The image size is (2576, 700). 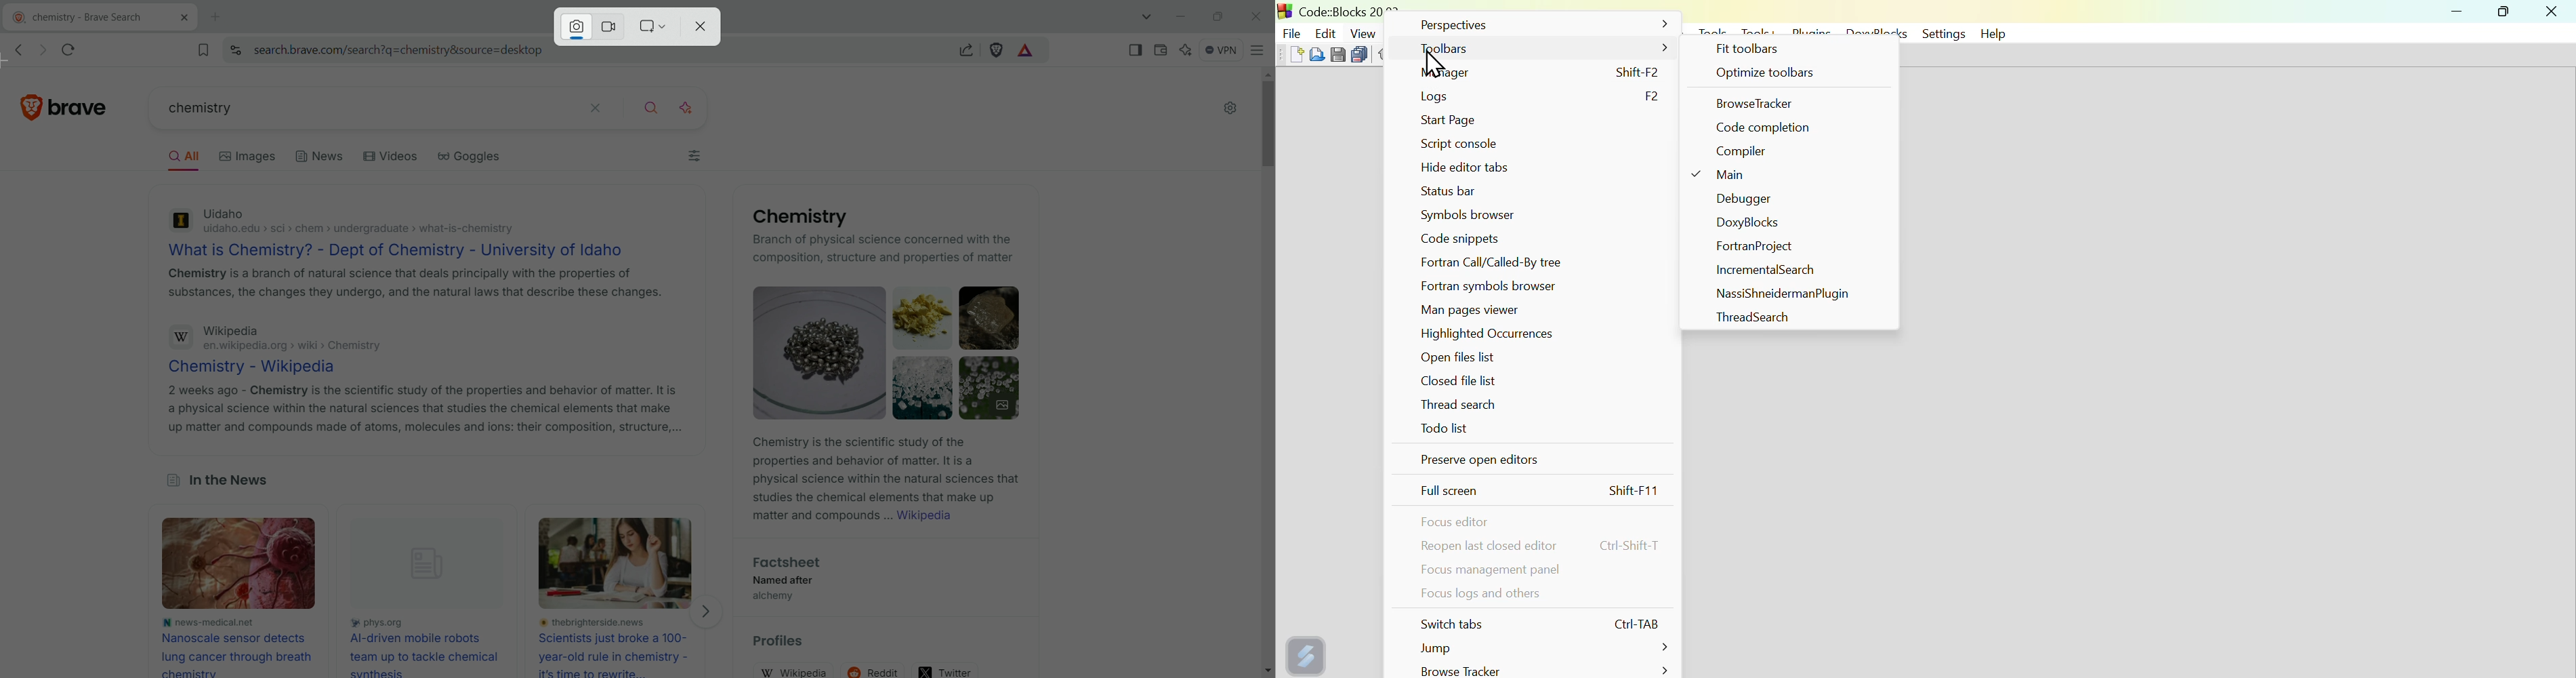 What do you see at coordinates (1465, 214) in the screenshot?
I see `Symbols browser` at bounding box center [1465, 214].